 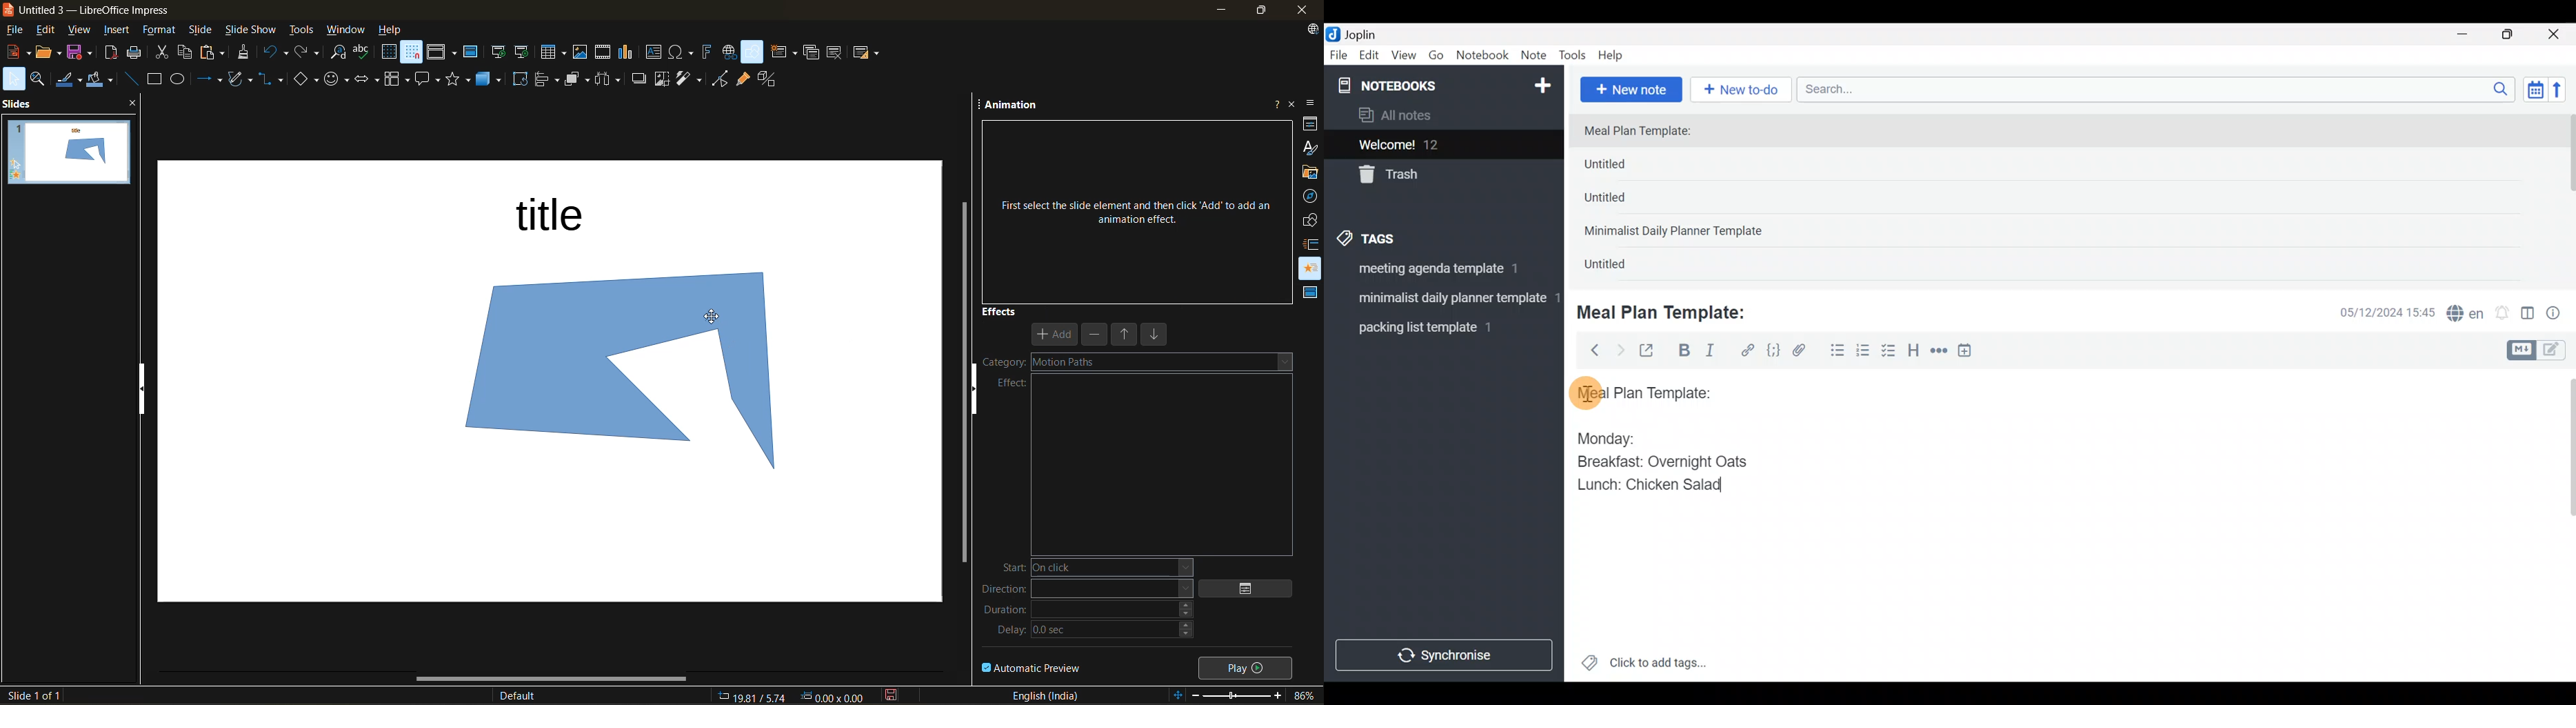 I want to click on insert line, so click(x=132, y=78).